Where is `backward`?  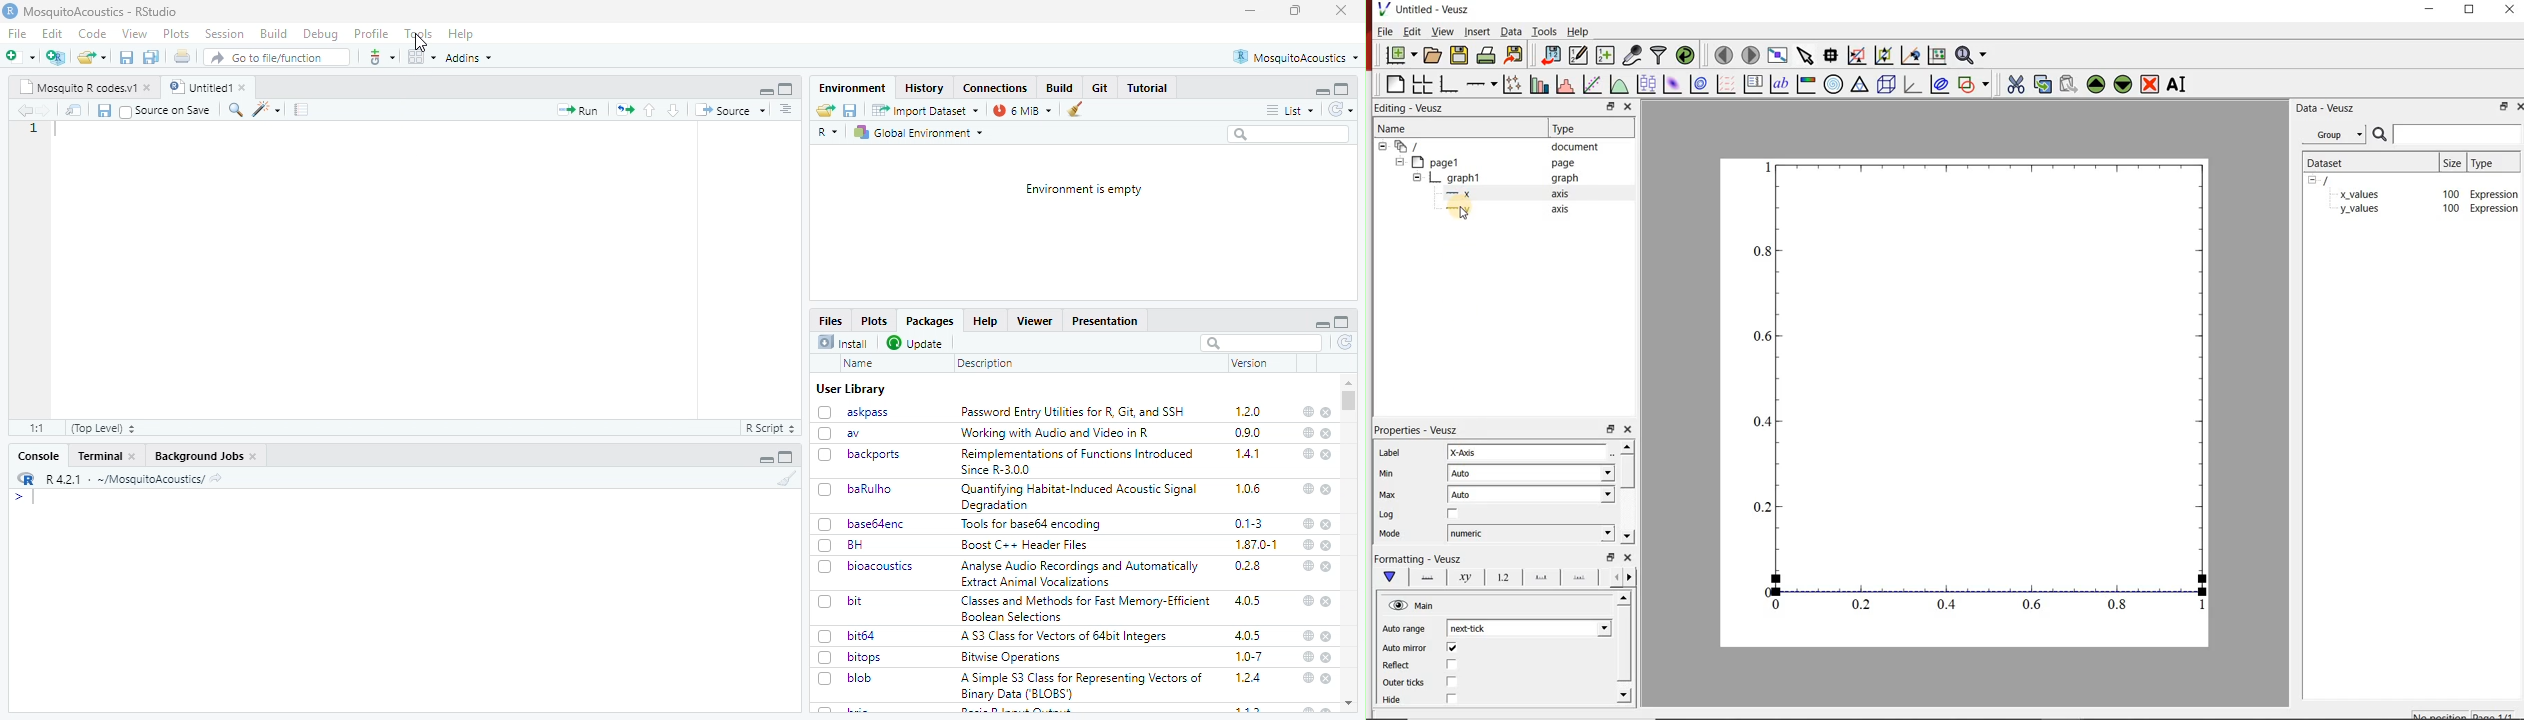
backward is located at coordinates (24, 110).